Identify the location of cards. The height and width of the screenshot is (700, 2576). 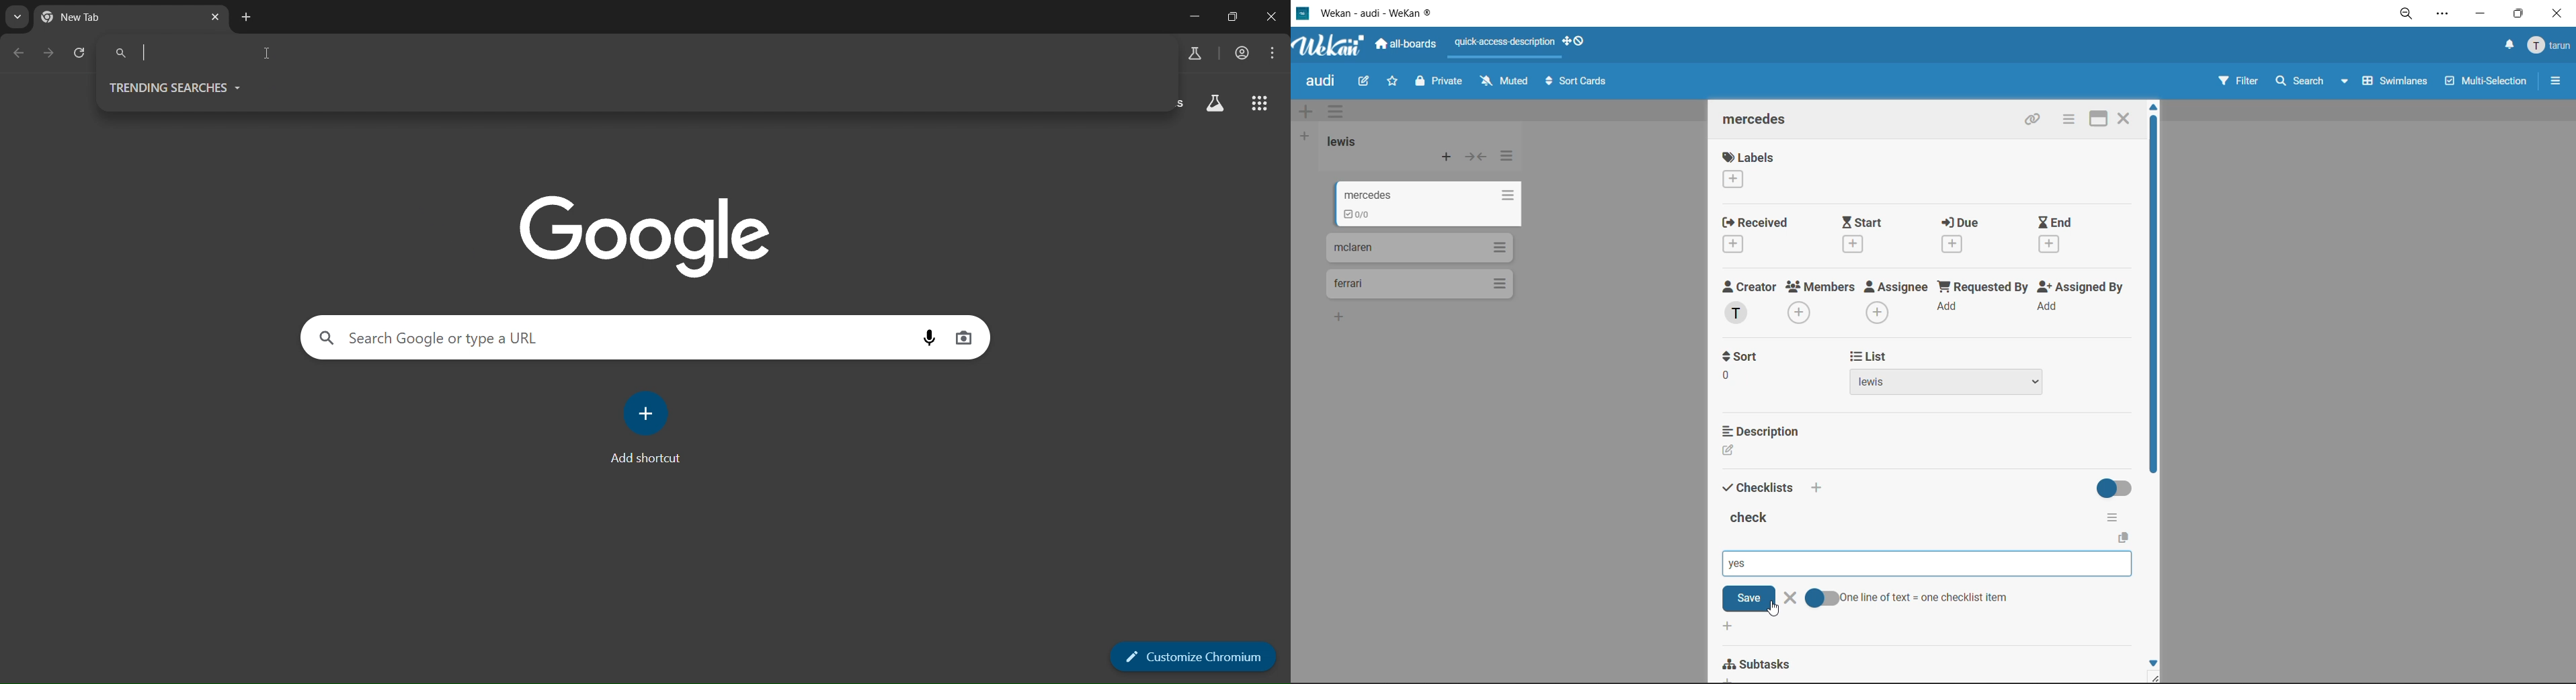
(1415, 251).